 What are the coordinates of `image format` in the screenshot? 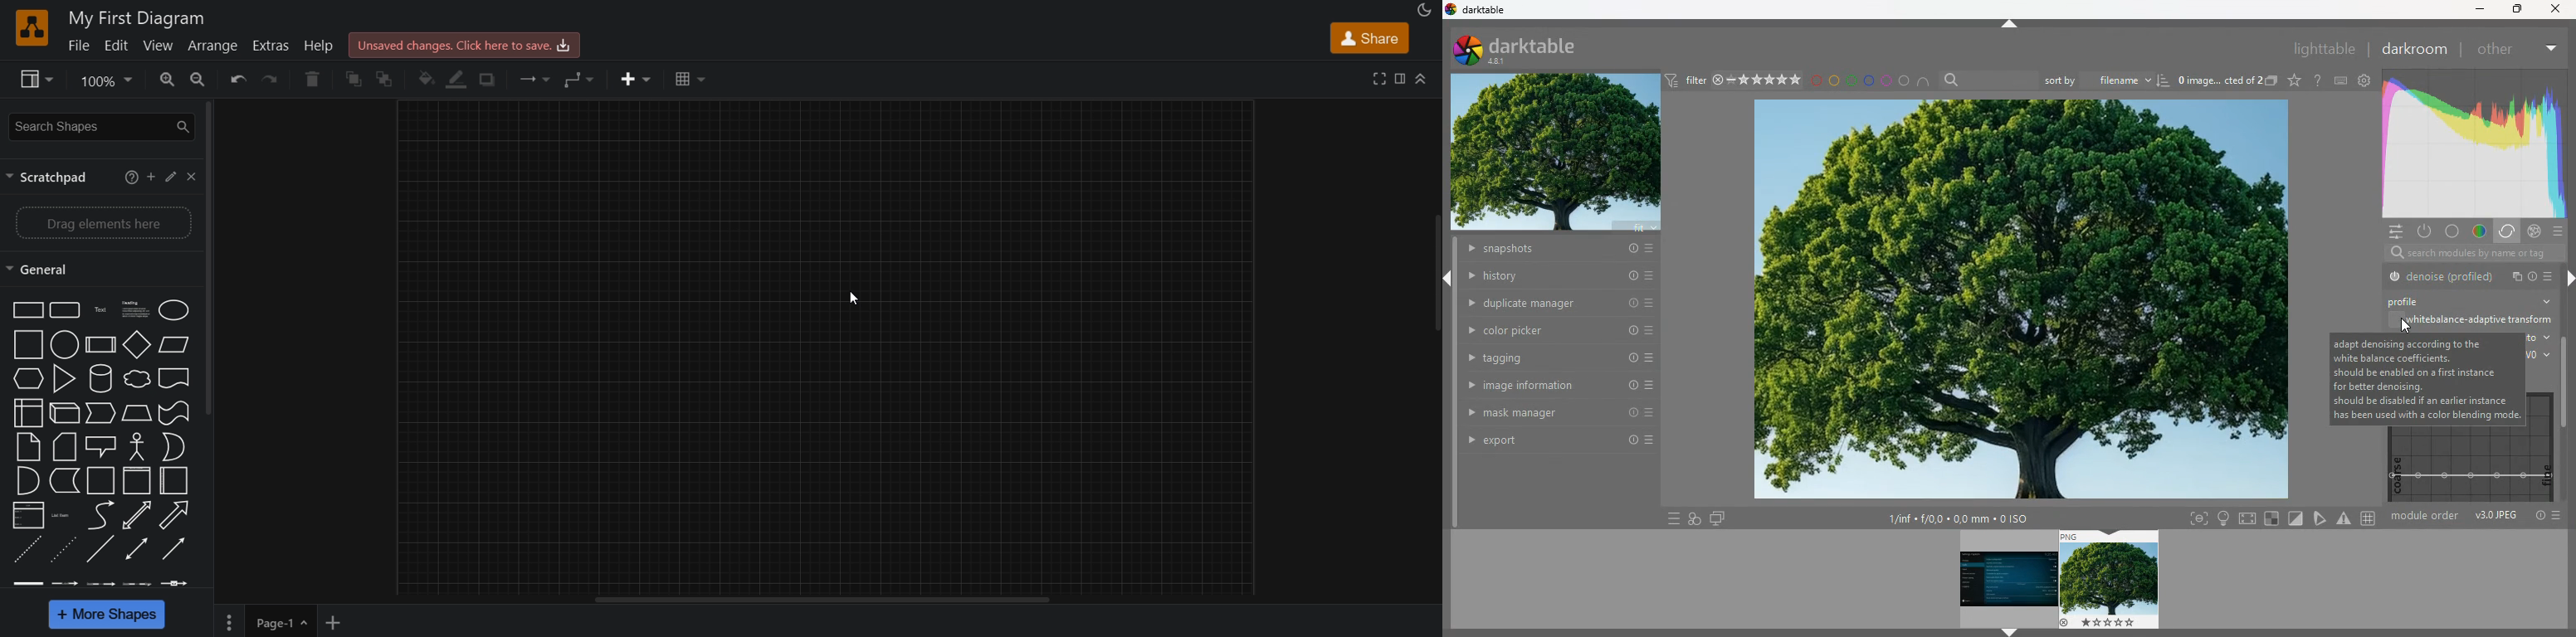 It's located at (2496, 516).